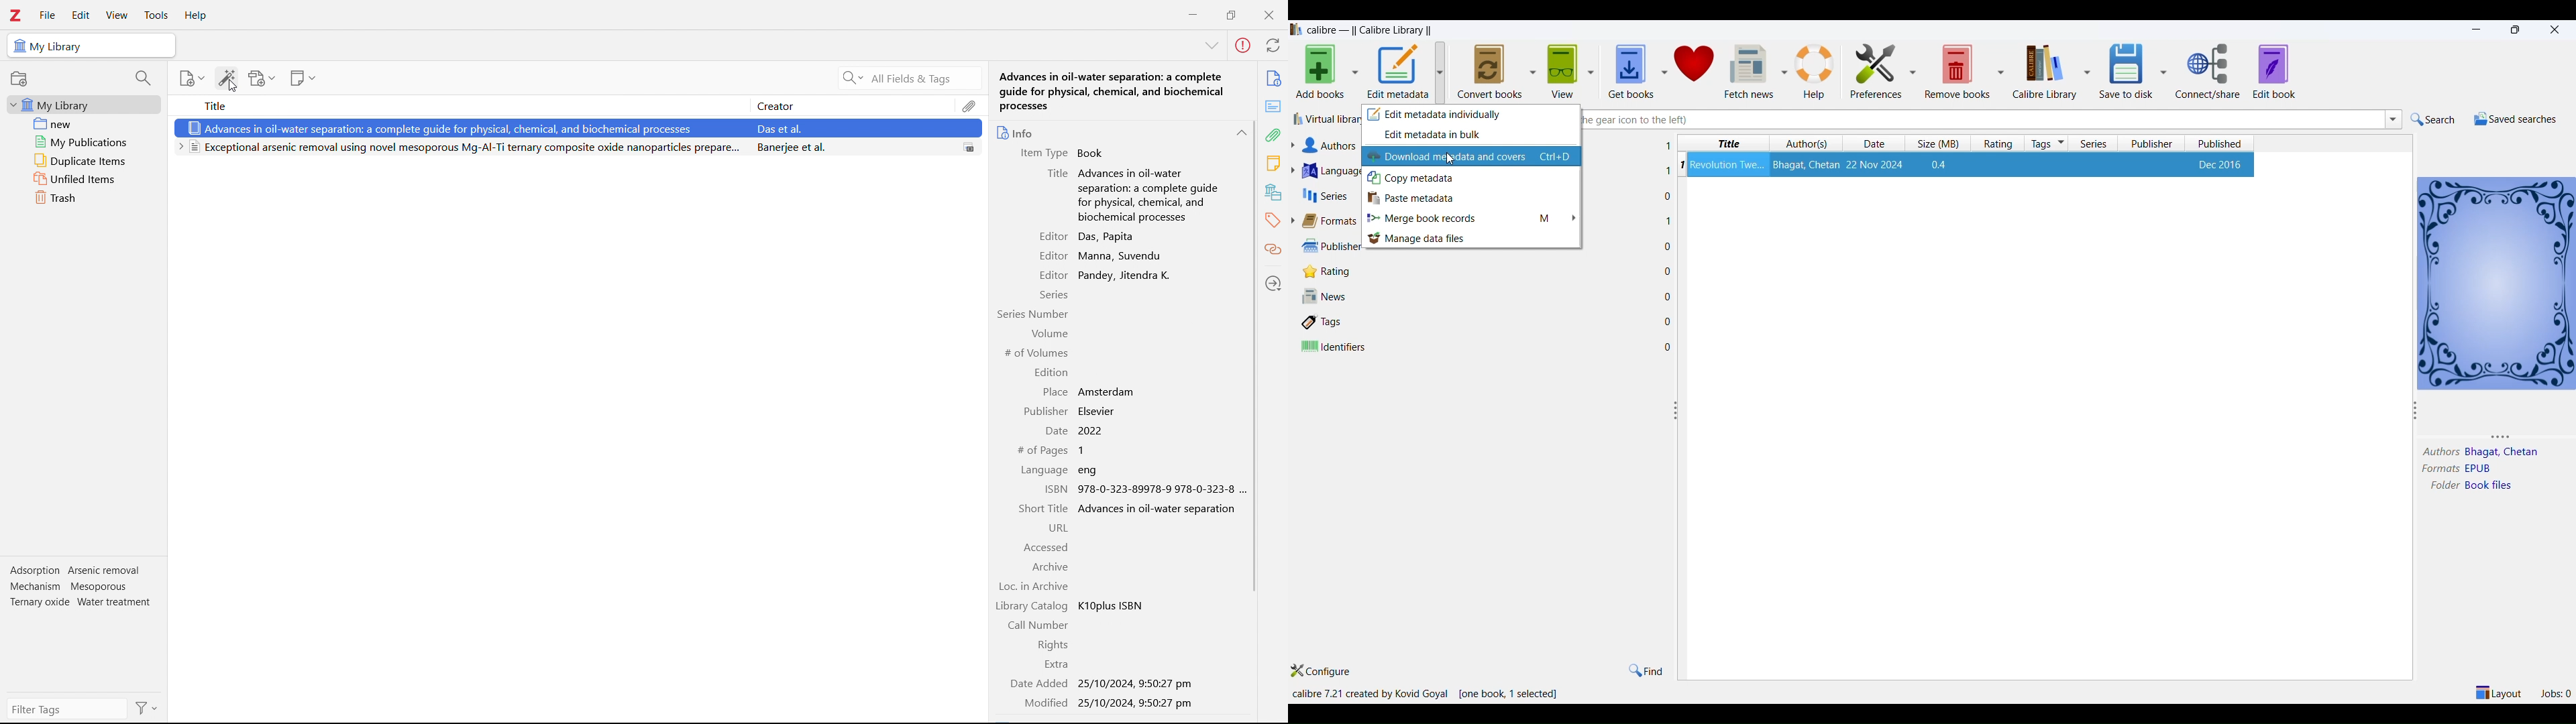  What do you see at coordinates (1668, 294) in the screenshot?
I see `0` at bounding box center [1668, 294].